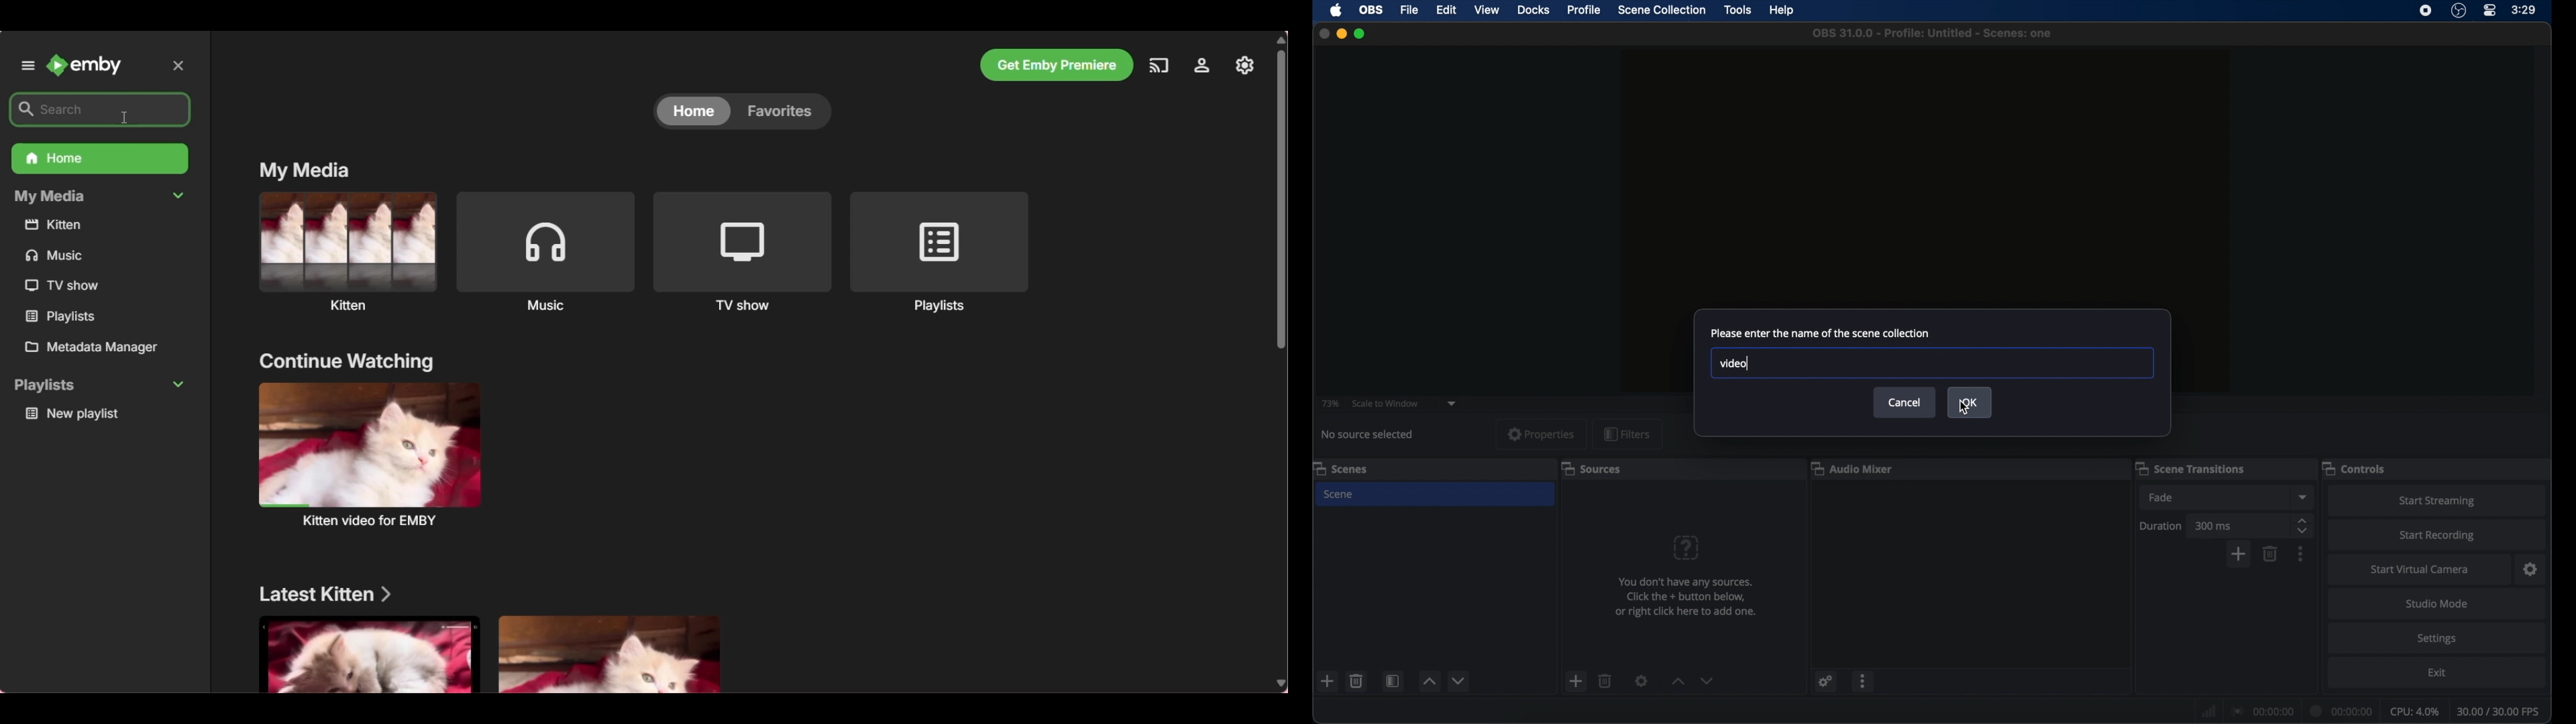 The image size is (2576, 728). Describe the element at coordinates (1385, 404) in the screenshot. I see `scale to window` at that location.